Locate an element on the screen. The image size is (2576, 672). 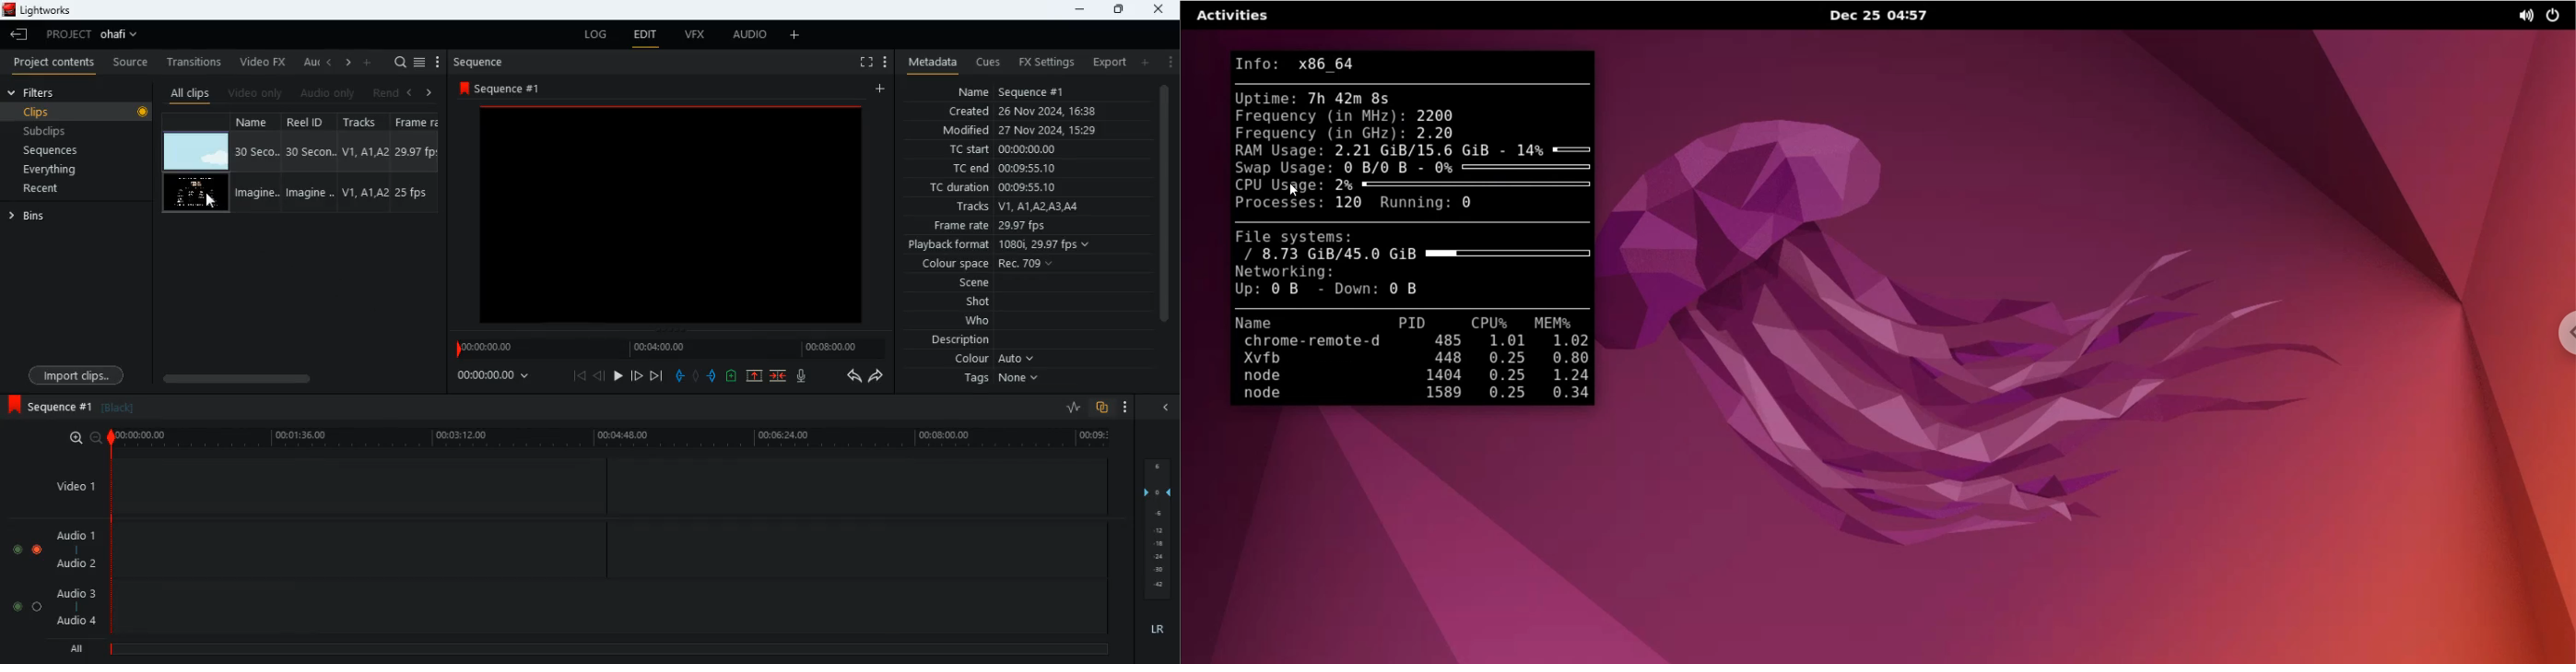
scroll bar is located at coordinates (296, 378).